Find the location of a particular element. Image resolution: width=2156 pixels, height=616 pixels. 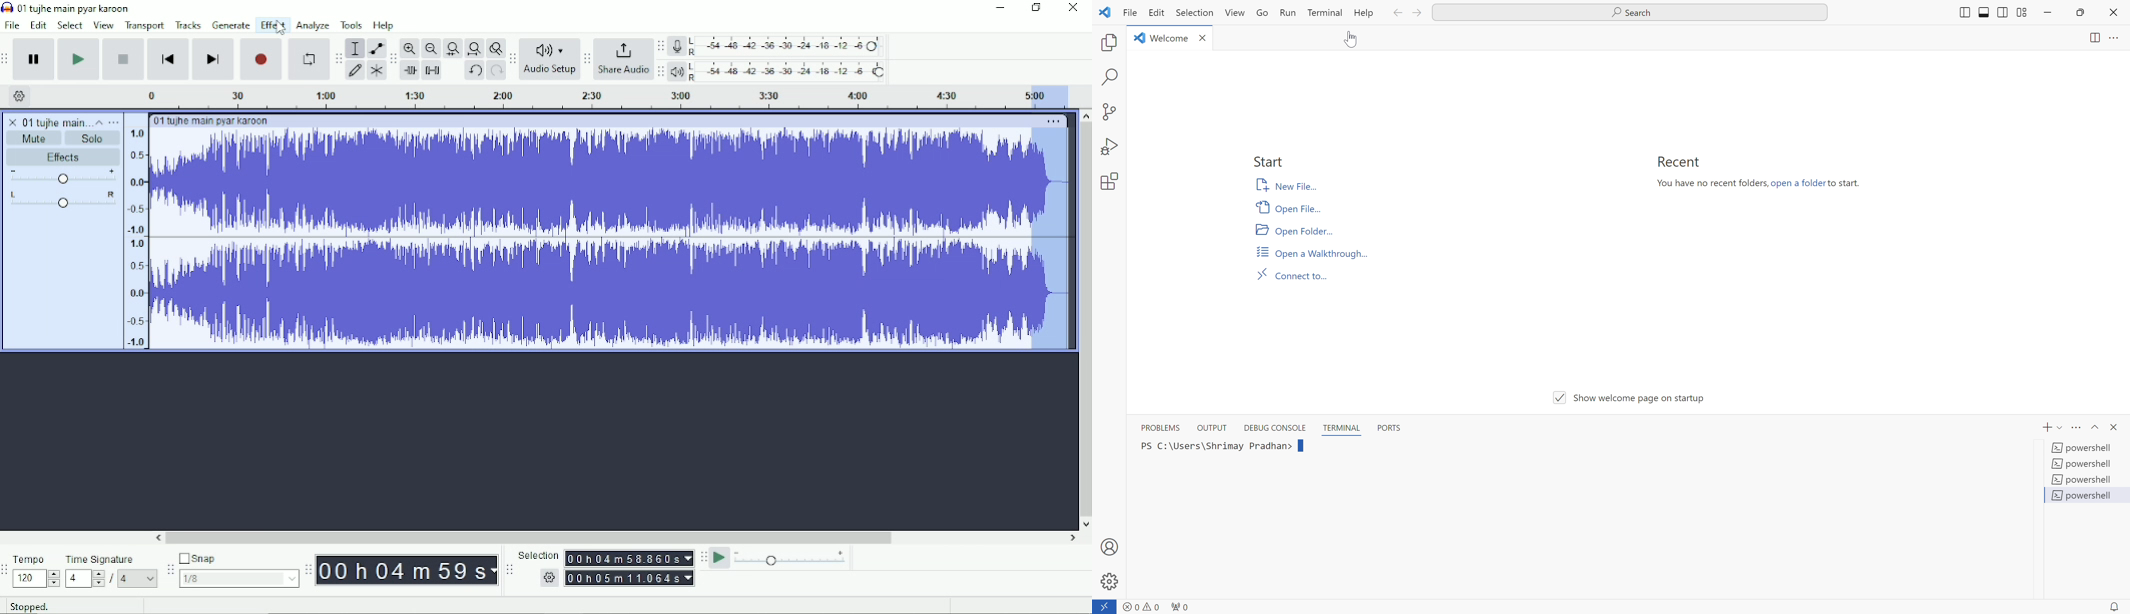

powershell is located at coordinates (2082, 447).